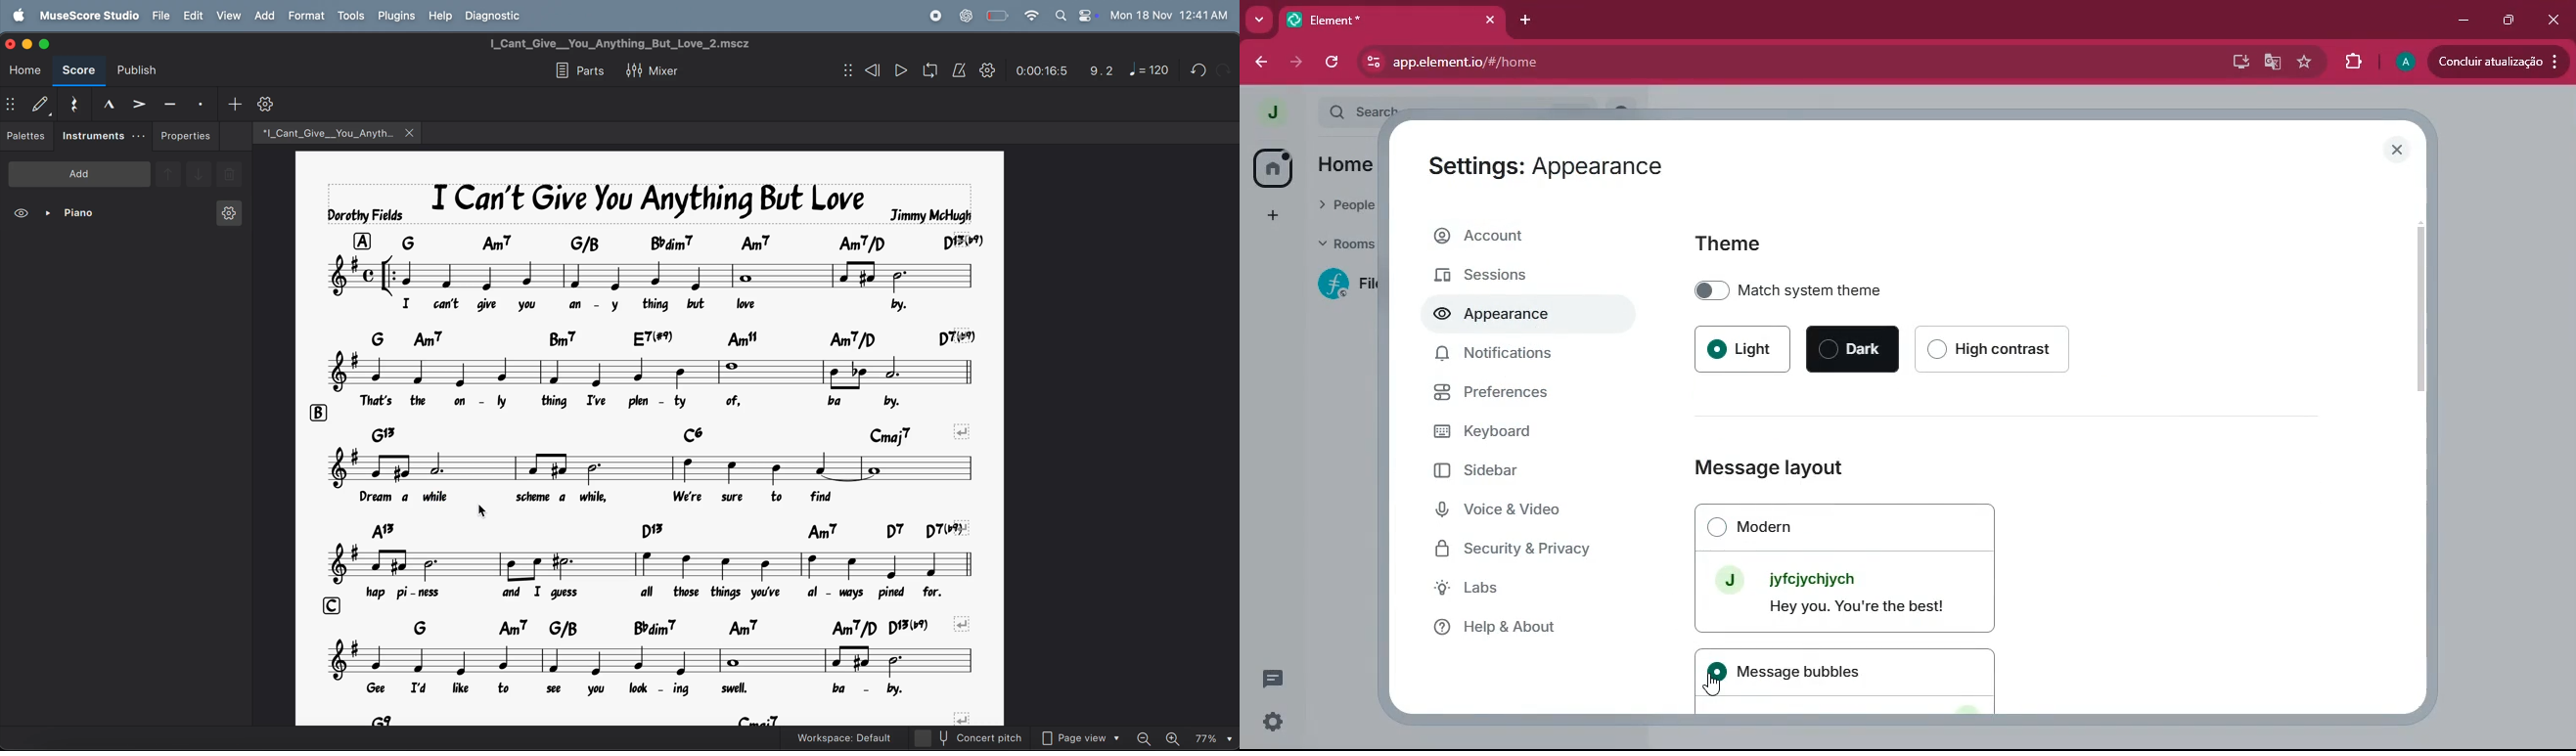 This screenshot has height=756, width=2576. I want to click on default, so click(42, 104).